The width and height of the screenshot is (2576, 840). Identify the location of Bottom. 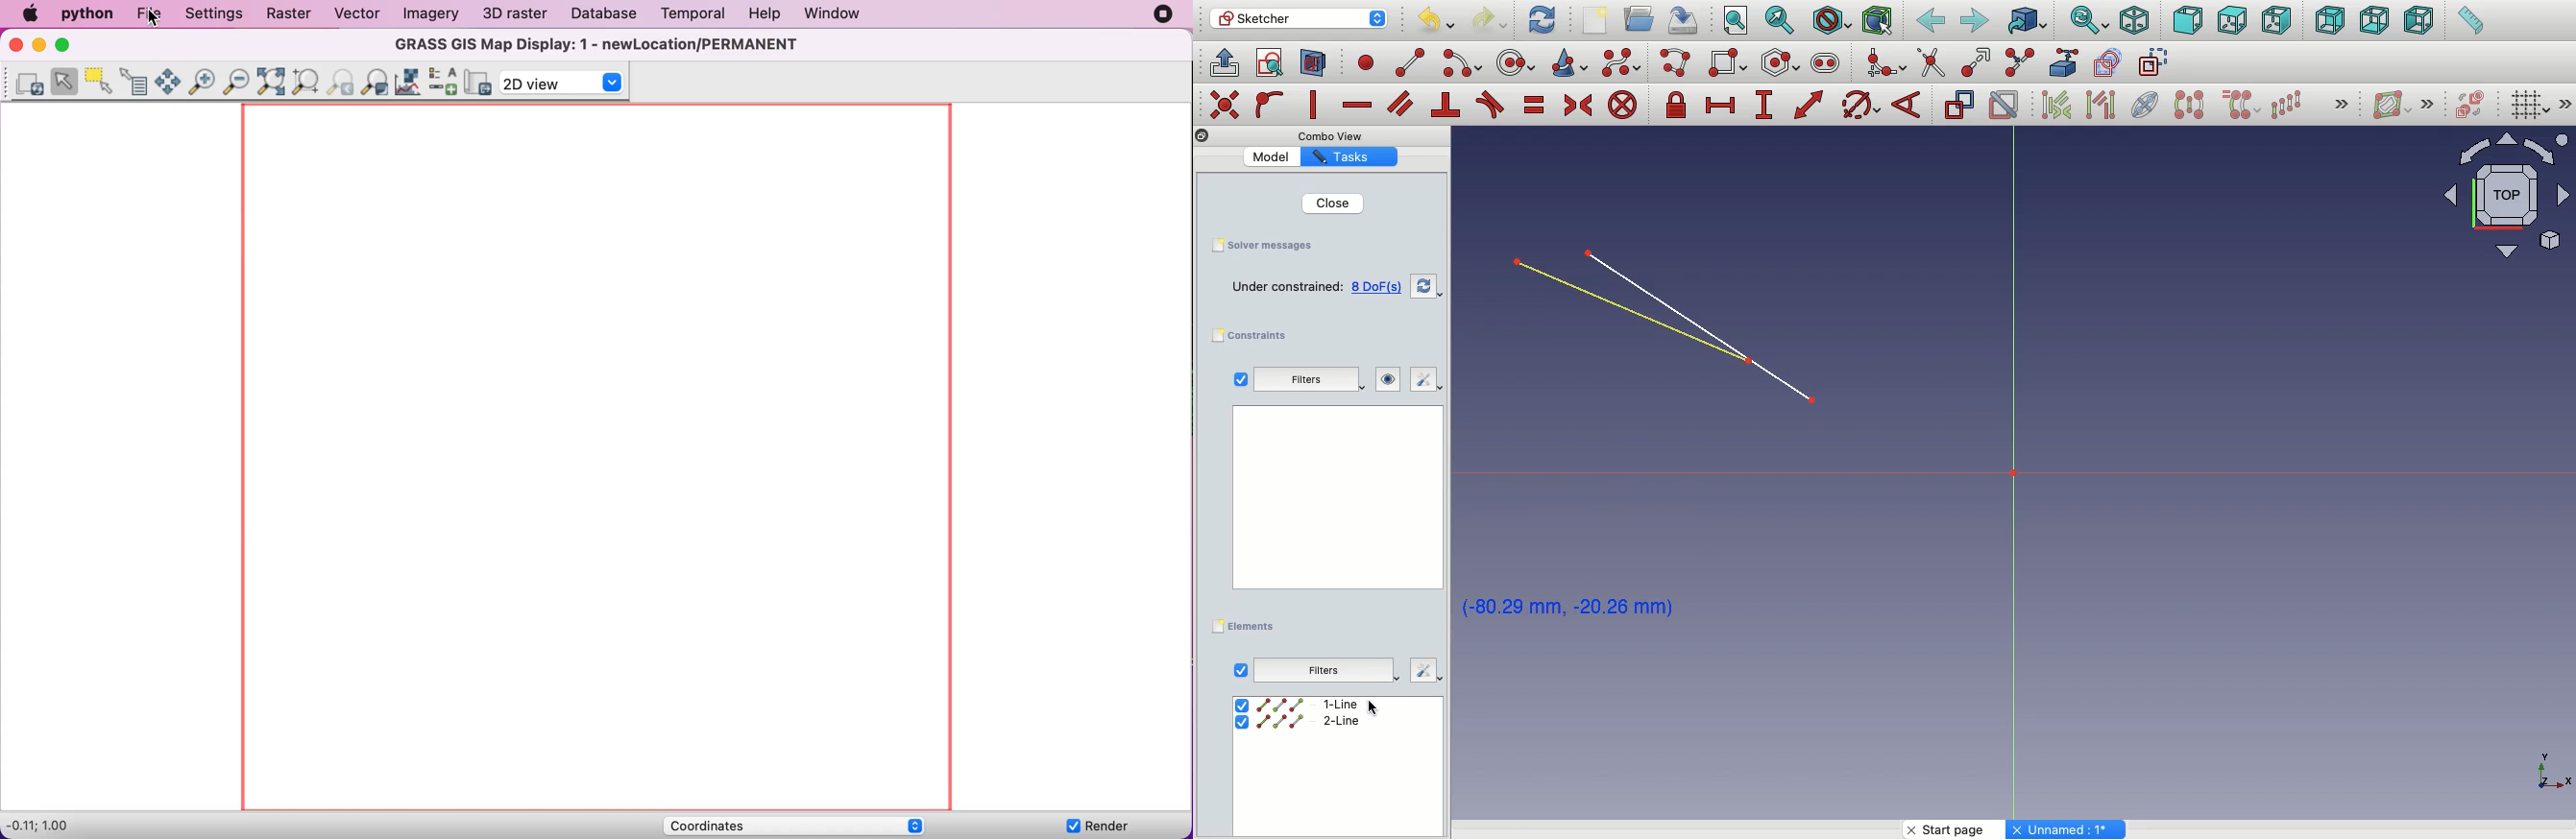
(2374, 22).